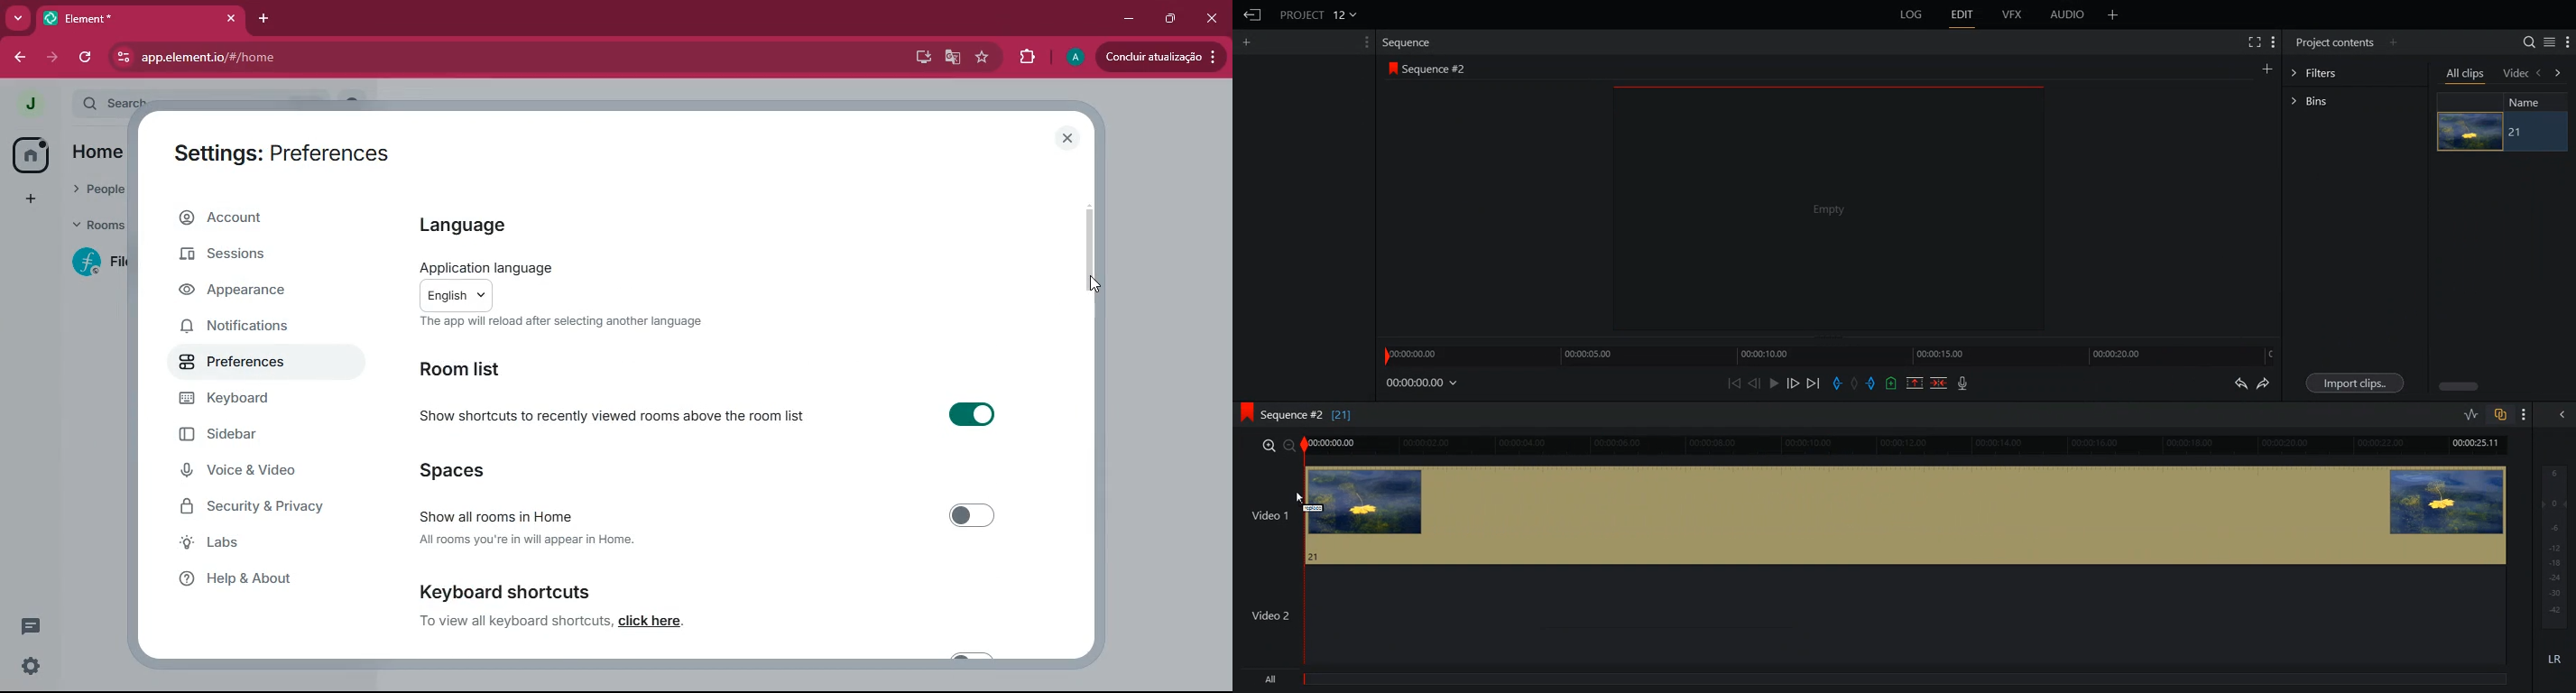 This screenshot has height=700, width=2576. What do you see at coordinates (1755, 383) in the screenshot?
I see `Nudge One frame Back` at bounding box center [1755, 383].